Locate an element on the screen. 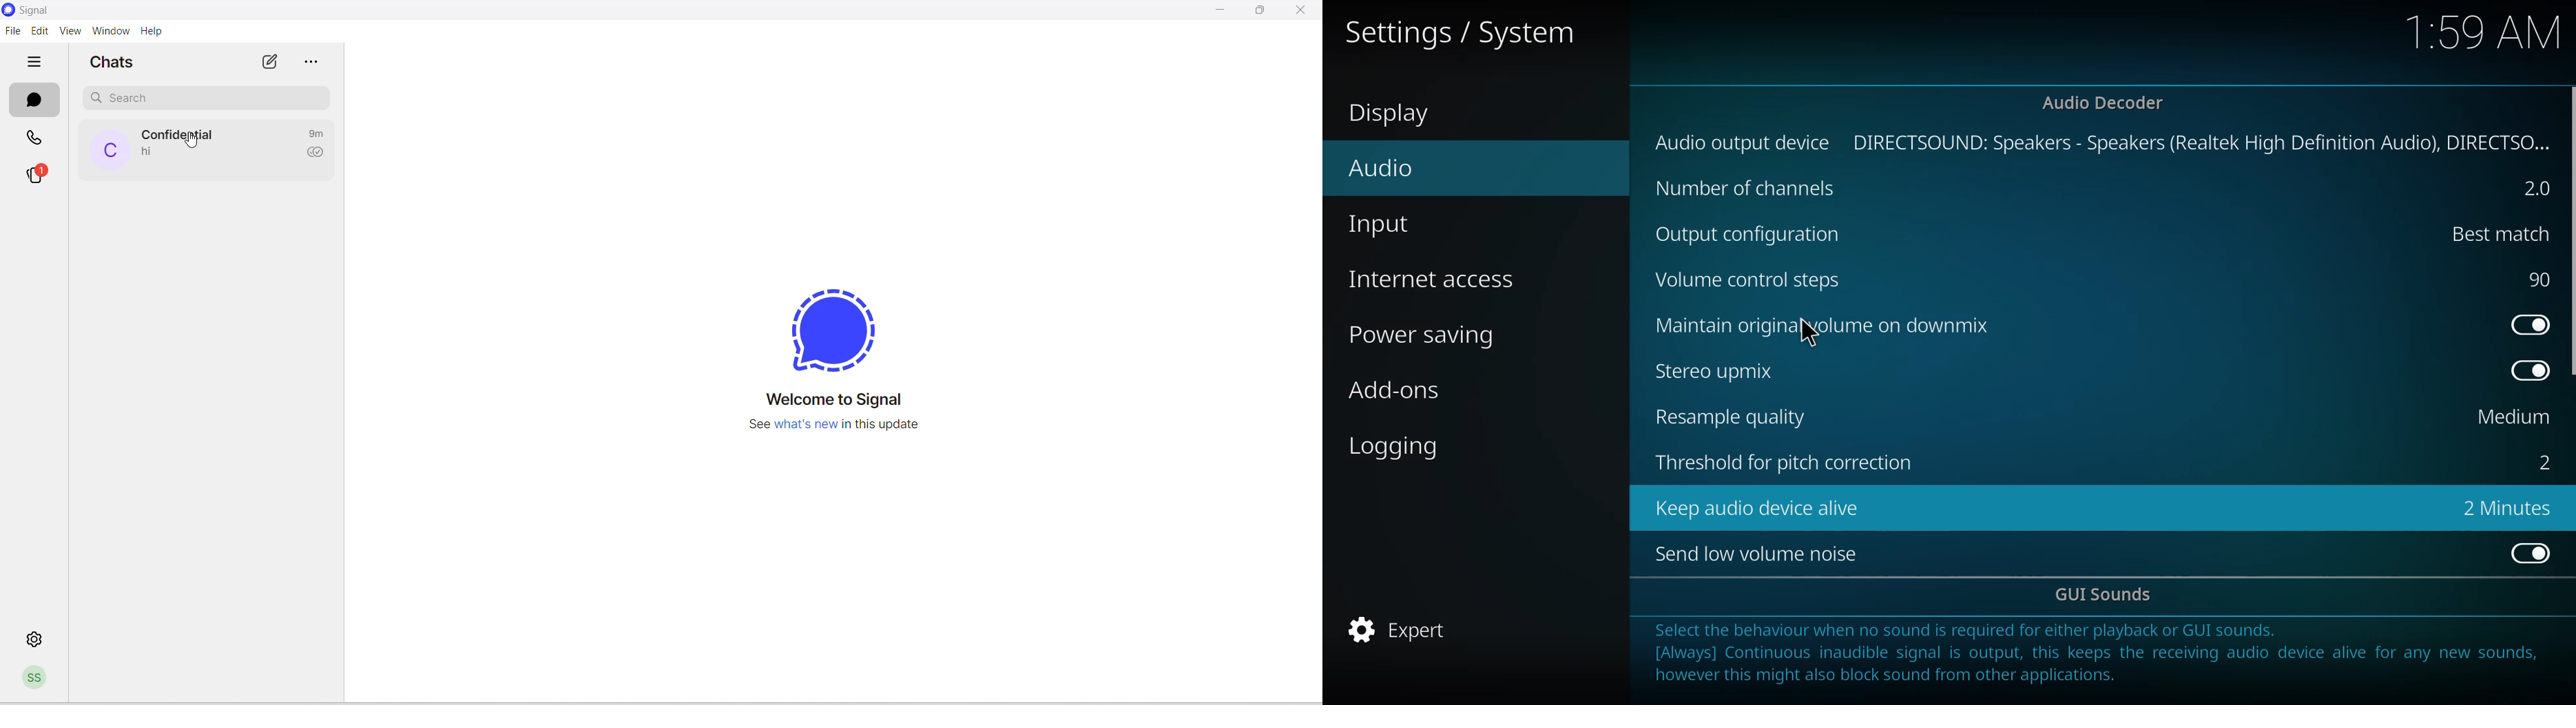 This screenshot has width=2576, height=728. cursor is located at coordinates (189, 142).